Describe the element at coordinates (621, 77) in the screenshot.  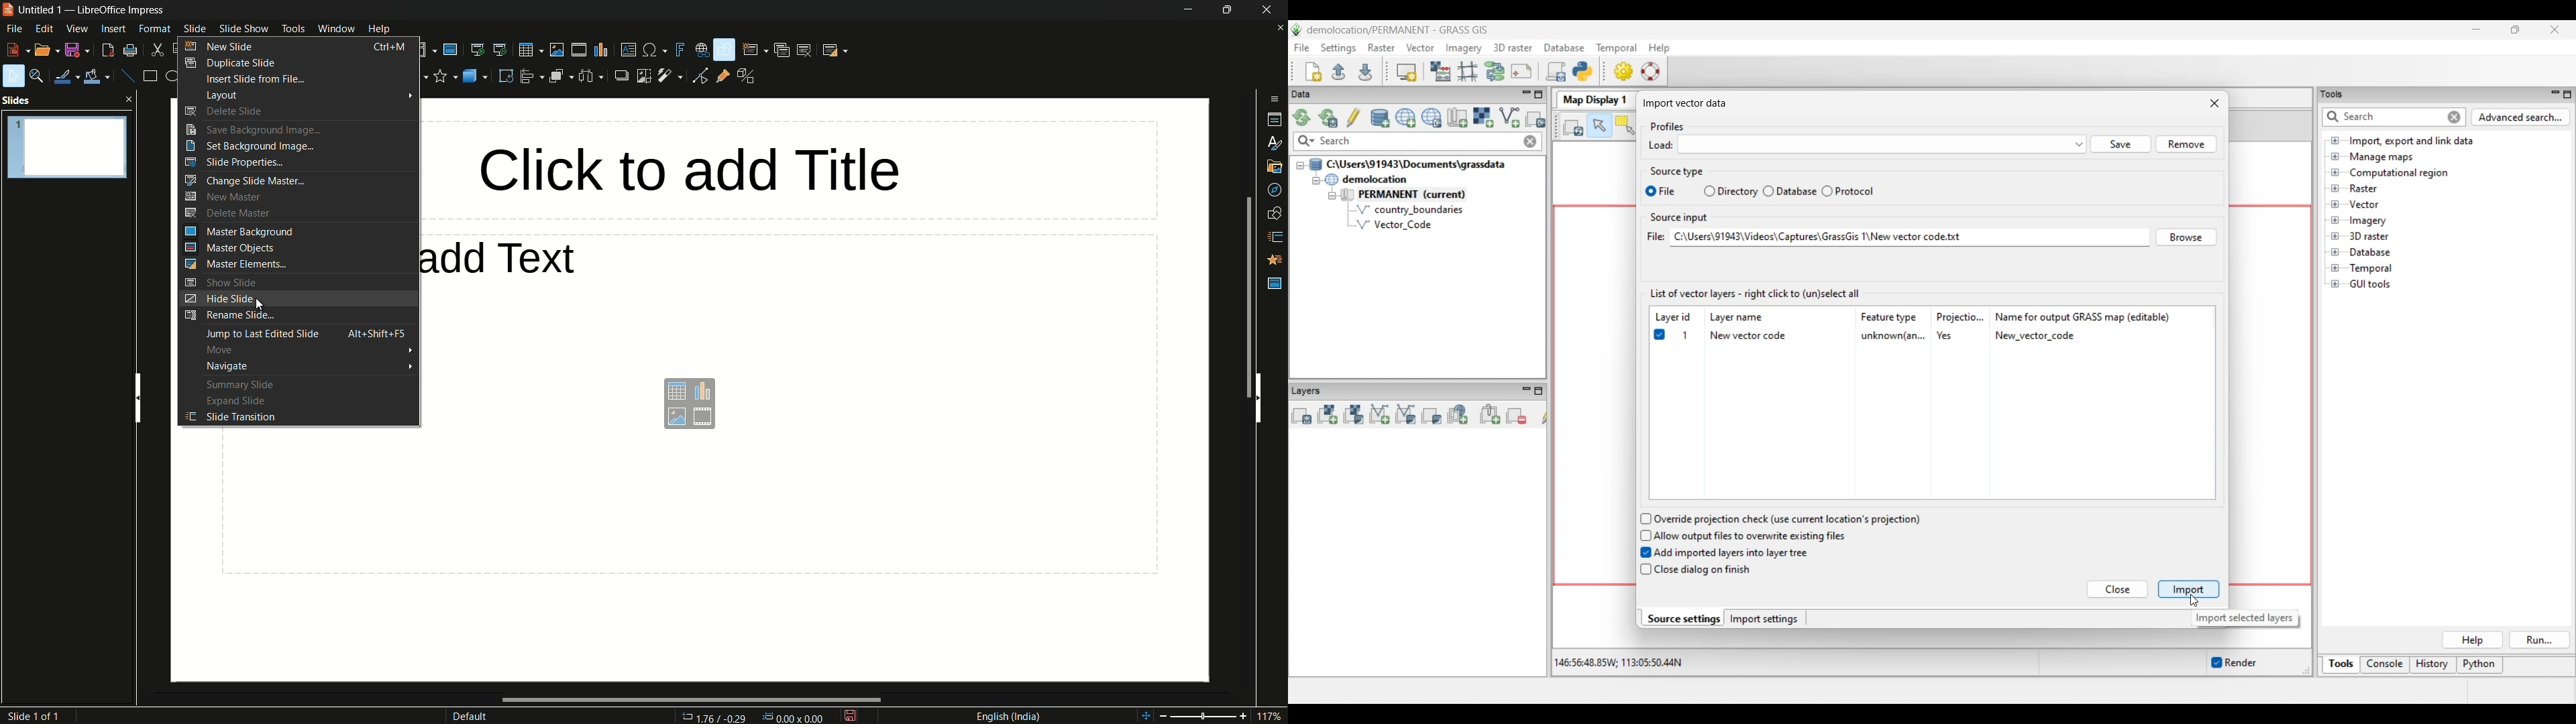
I see `shadow` at that location.